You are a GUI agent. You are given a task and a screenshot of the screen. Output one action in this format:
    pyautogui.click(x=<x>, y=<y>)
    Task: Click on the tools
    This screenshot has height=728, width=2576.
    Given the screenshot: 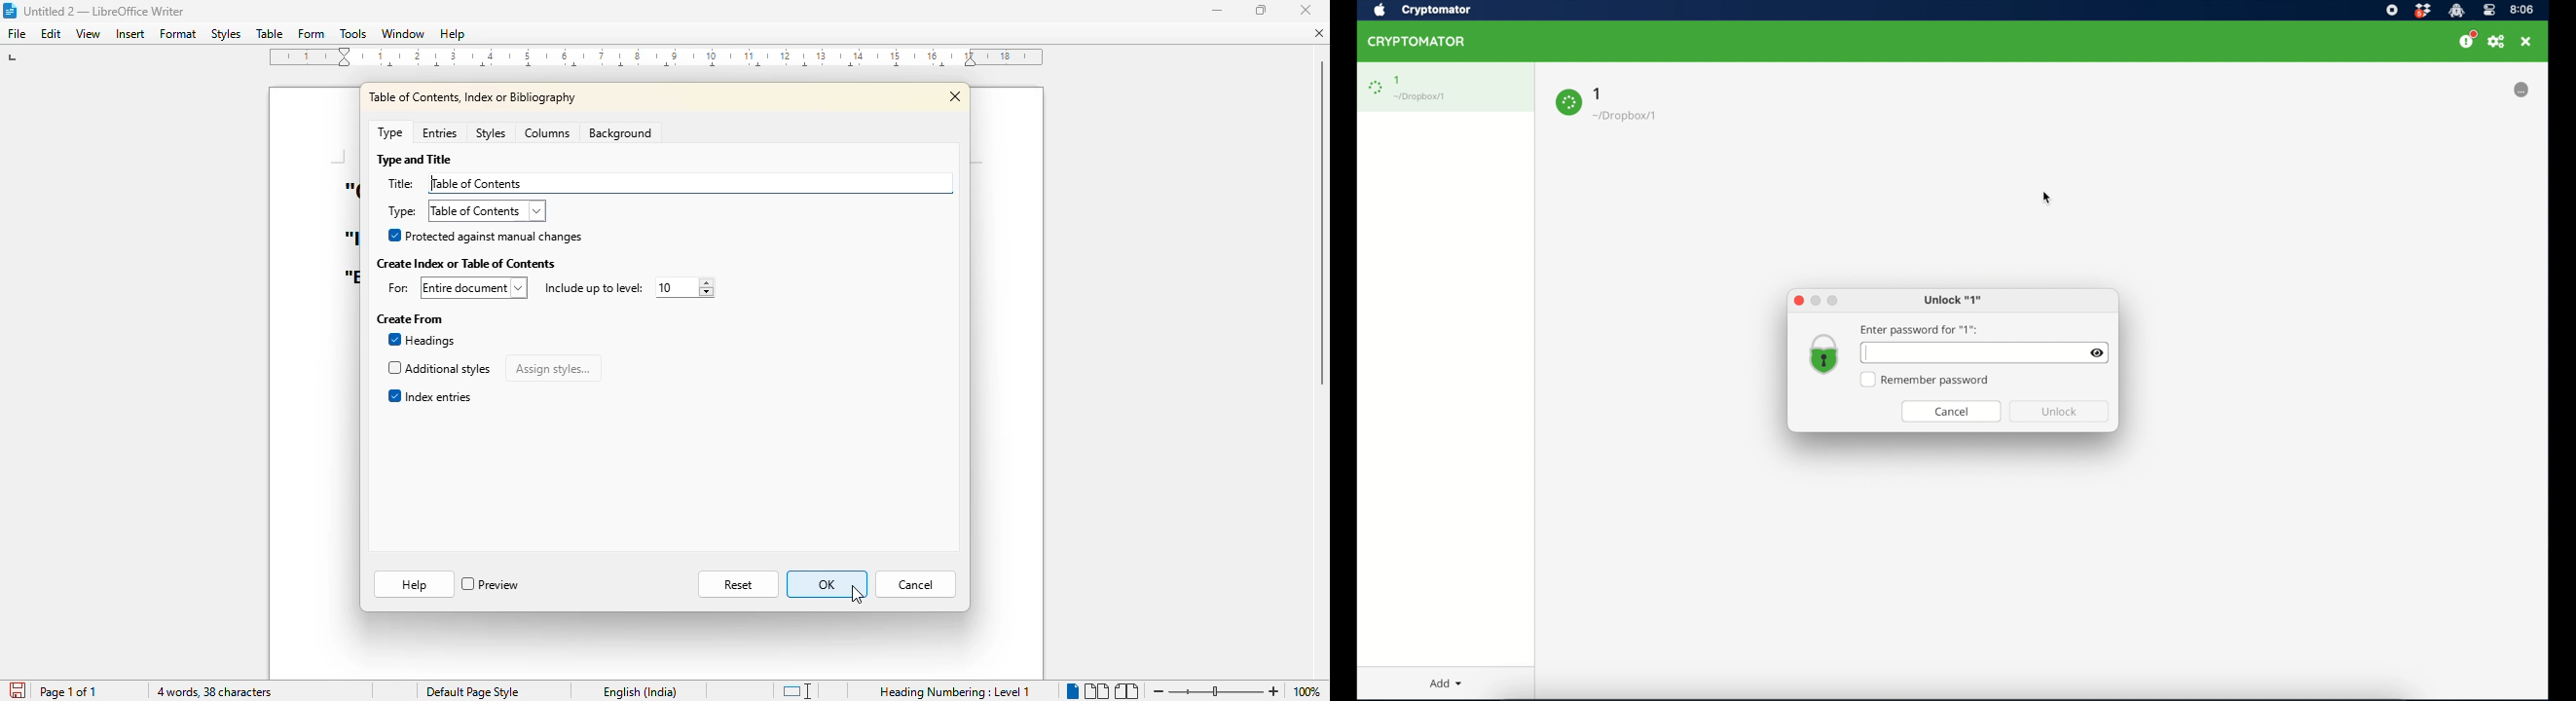 What is the action you would take?
    pyautogui.click(x=352, y=33)
    